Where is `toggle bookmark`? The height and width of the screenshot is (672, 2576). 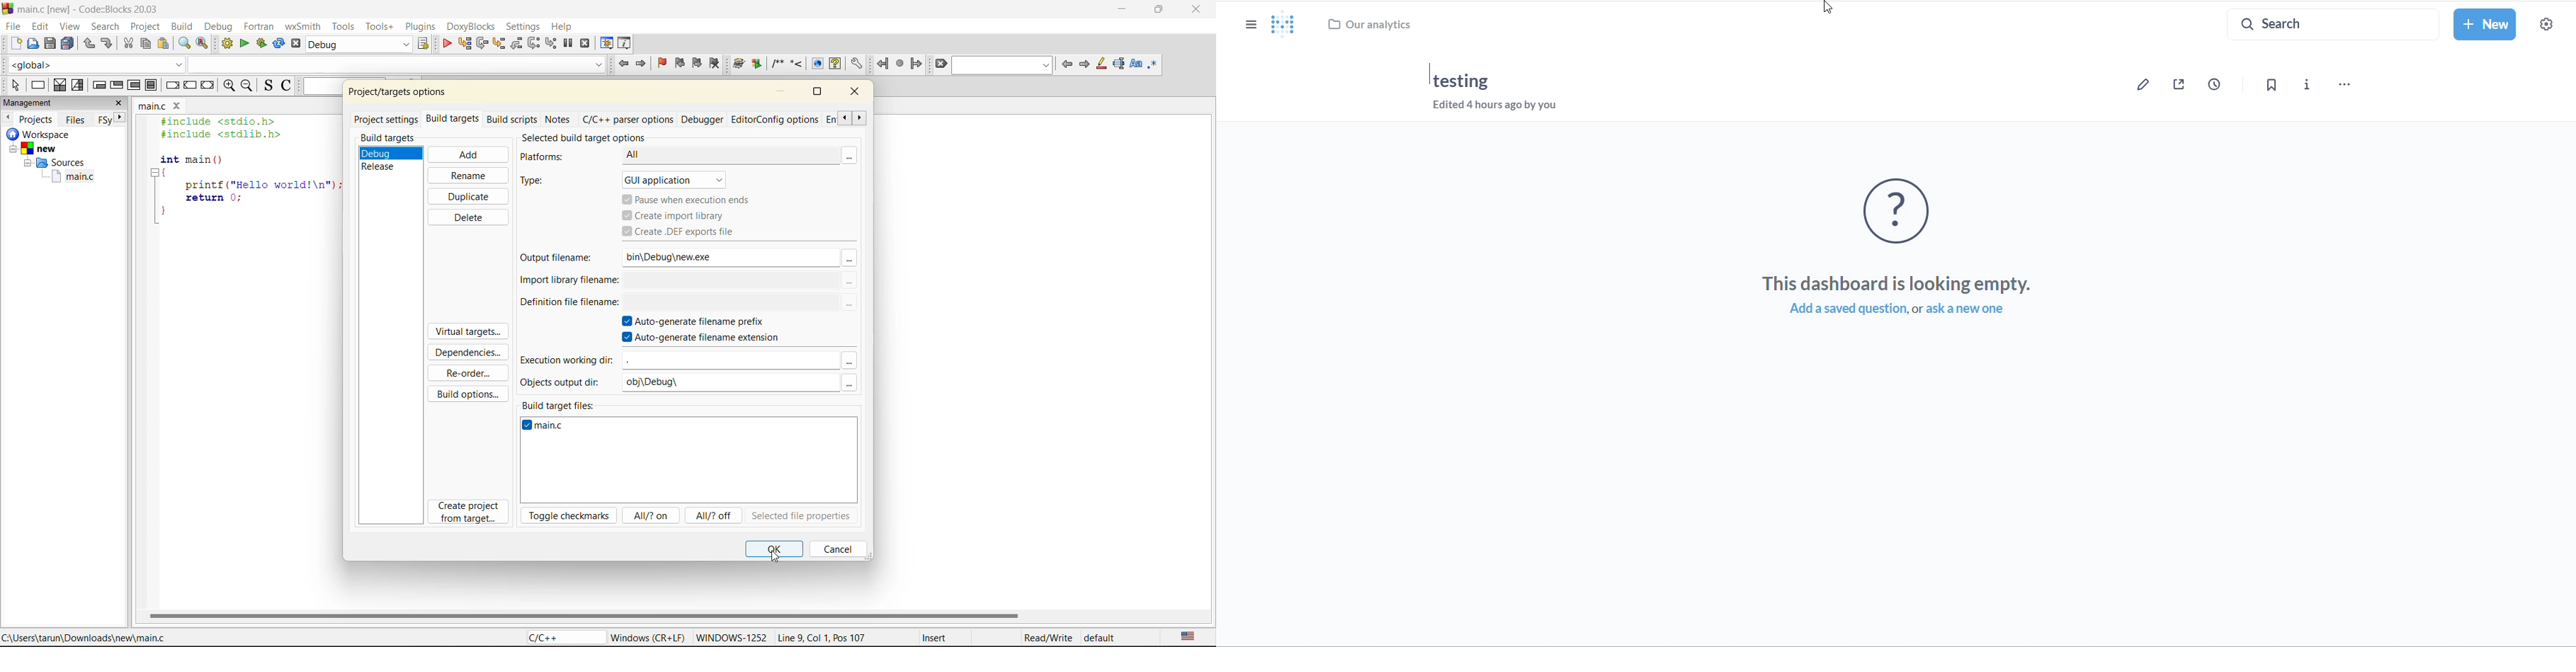 toggle bookmark is located at coordinates (663, 63).